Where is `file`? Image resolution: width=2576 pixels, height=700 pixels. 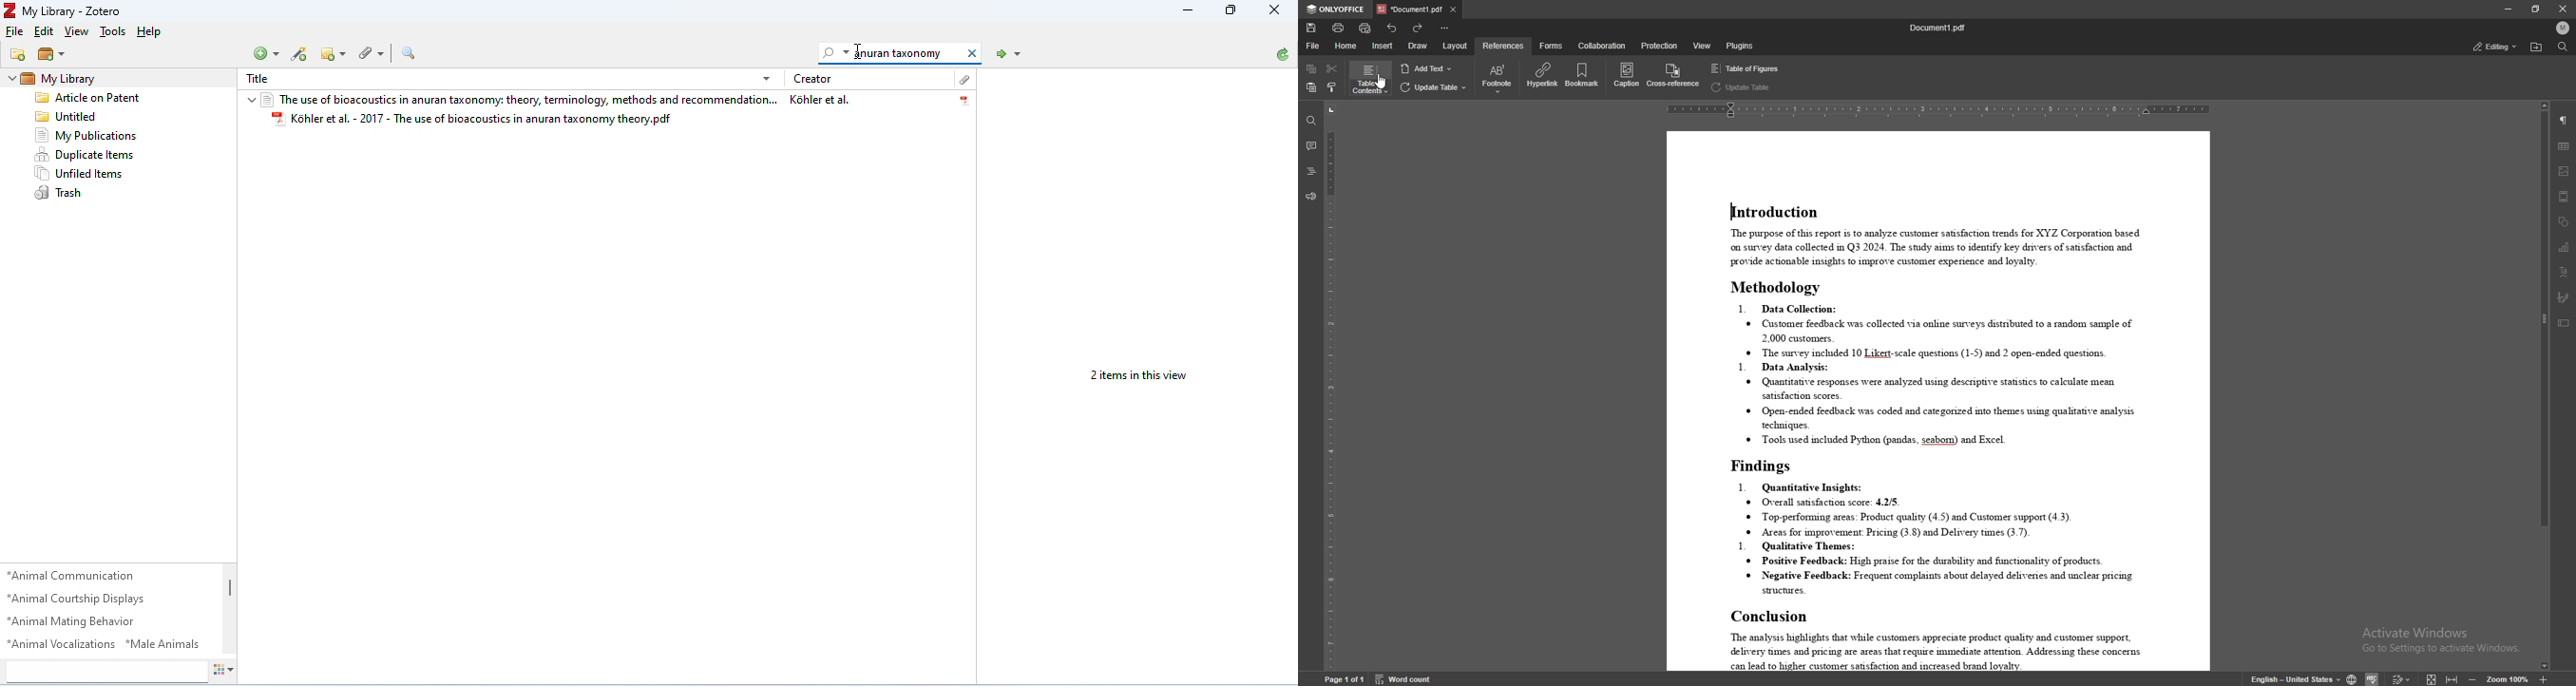
file is located at coordinates (1312, 46).